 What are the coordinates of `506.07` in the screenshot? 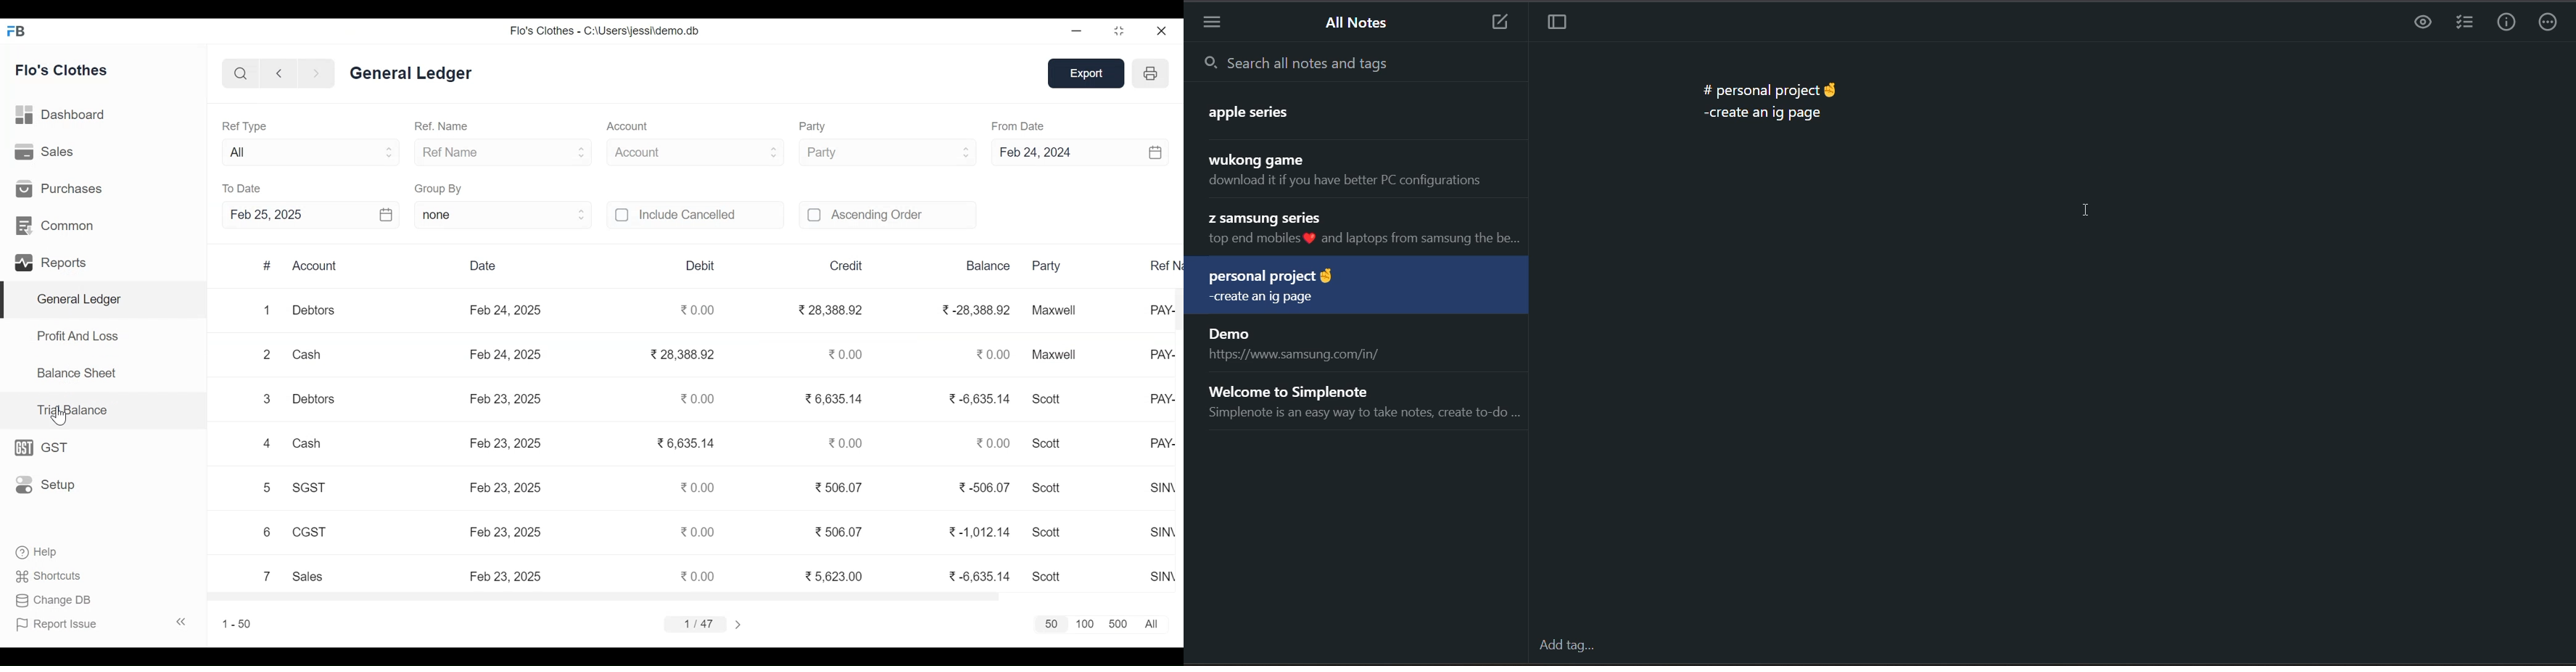 It's located at (840, 487).